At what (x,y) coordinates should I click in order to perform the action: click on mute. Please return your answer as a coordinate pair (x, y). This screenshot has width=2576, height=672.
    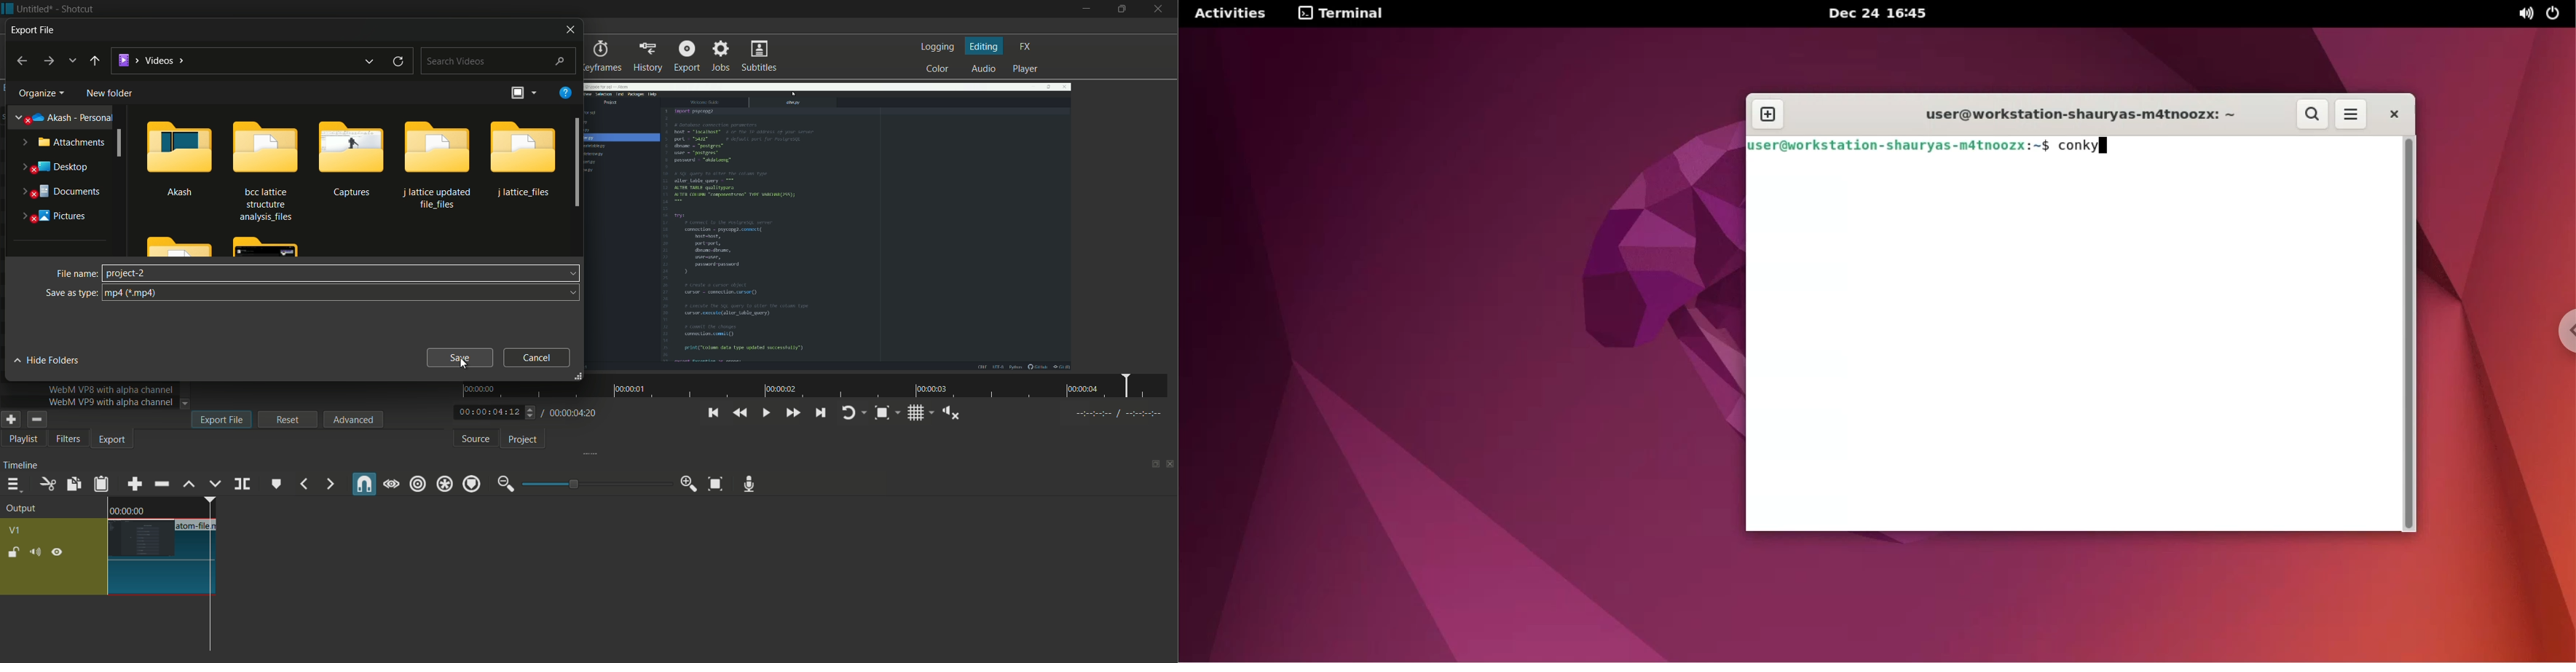
    Looking at the image, I should click on (34, 553).